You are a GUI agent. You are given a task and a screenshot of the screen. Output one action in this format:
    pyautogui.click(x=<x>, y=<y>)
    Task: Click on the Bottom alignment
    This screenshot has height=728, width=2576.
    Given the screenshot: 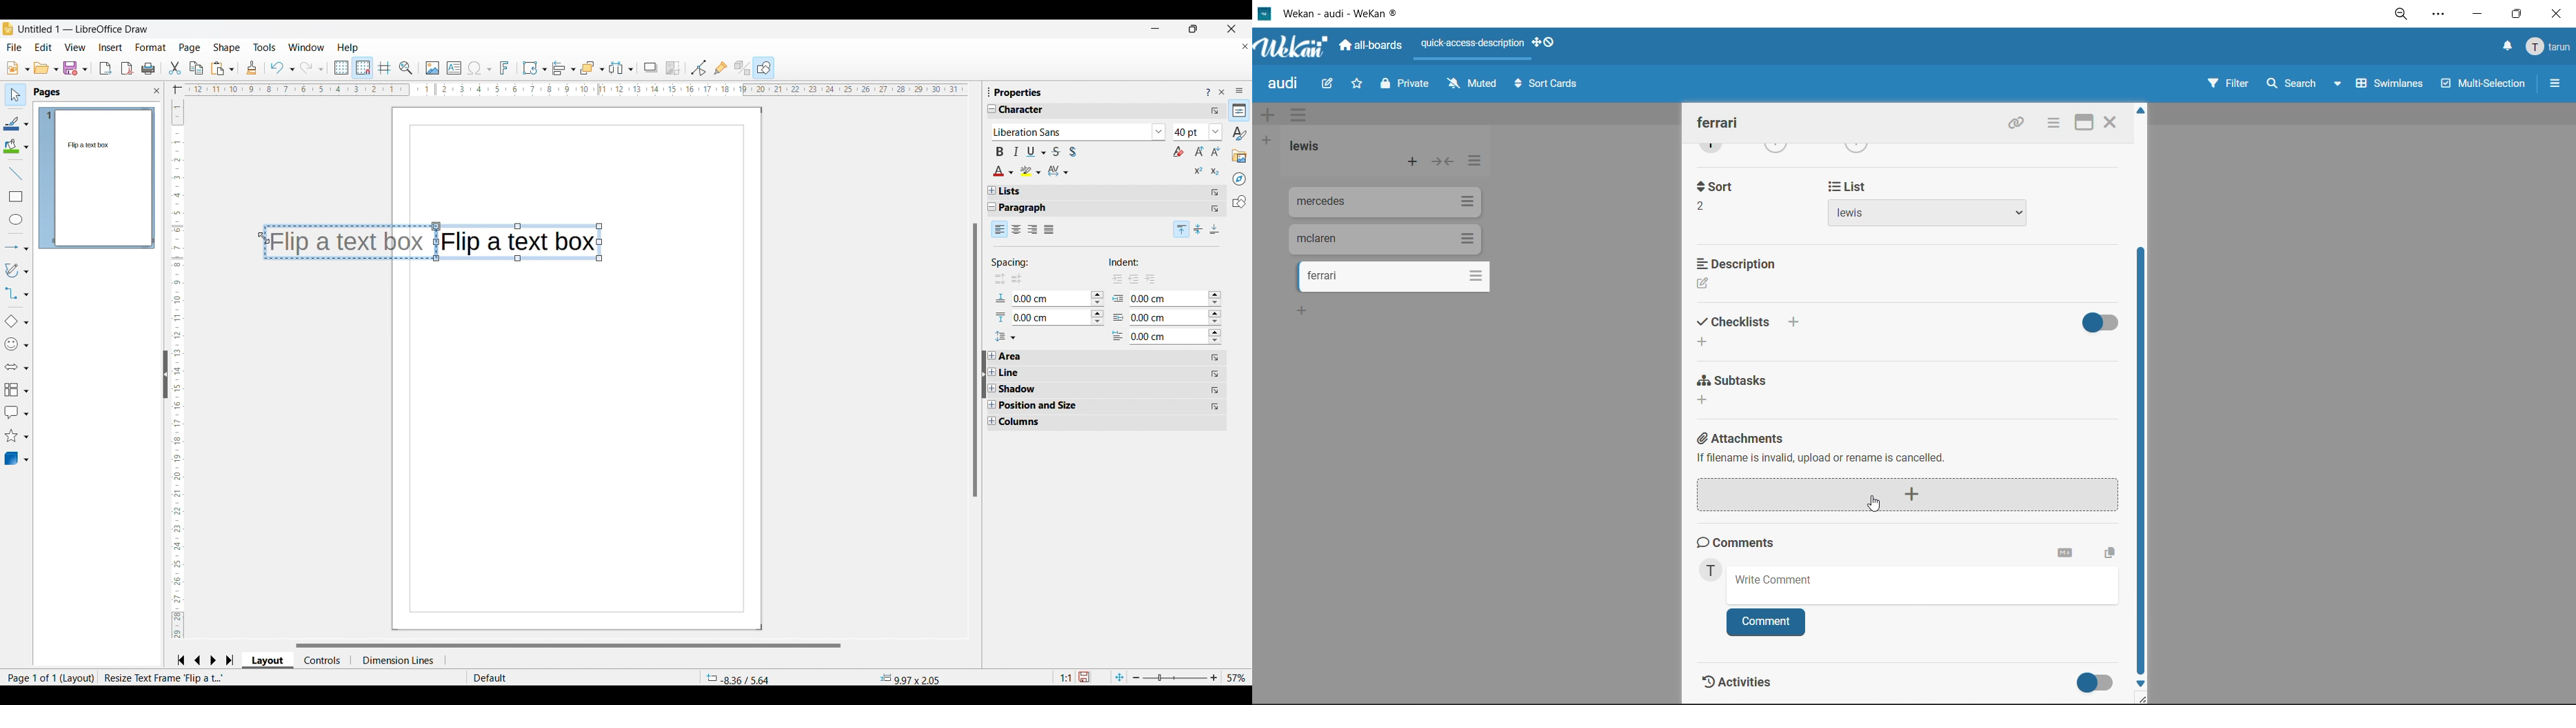 What is the action you would take?
    pyautogui.click(x=1216, y=229)
    